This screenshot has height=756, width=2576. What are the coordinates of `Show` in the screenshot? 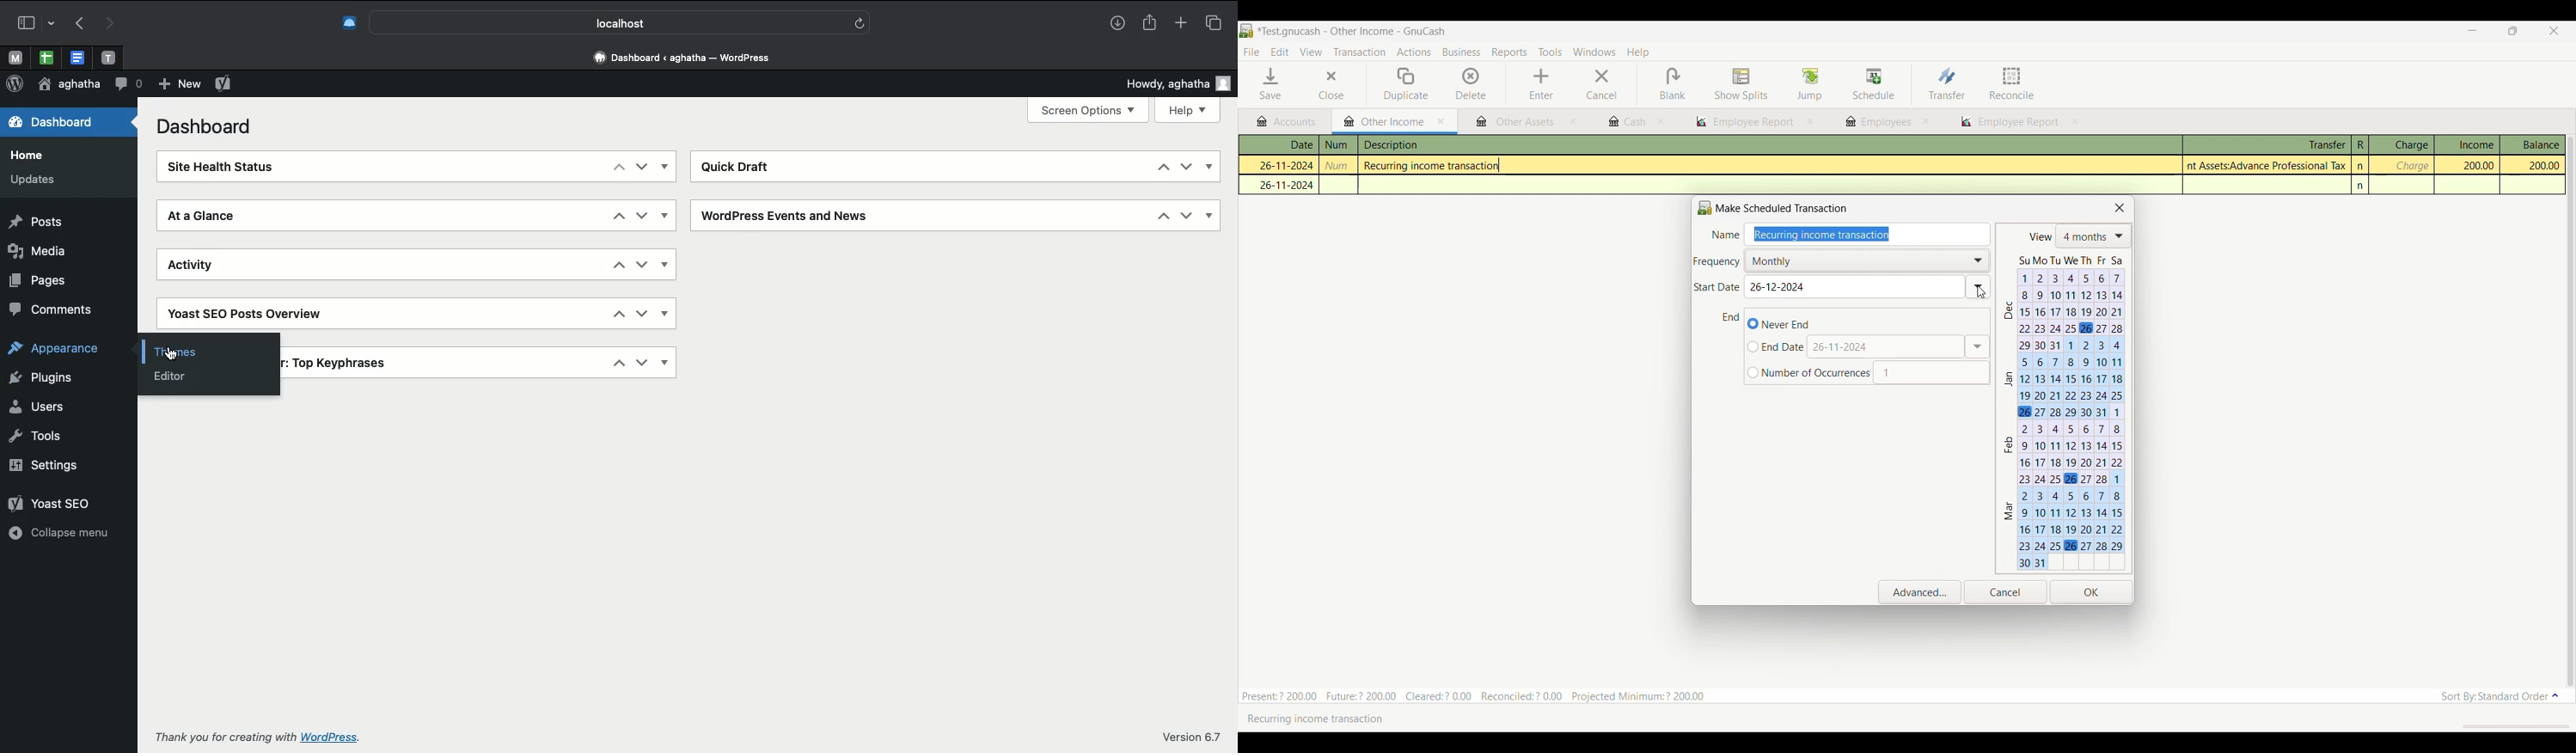 It's located at (664, 215).